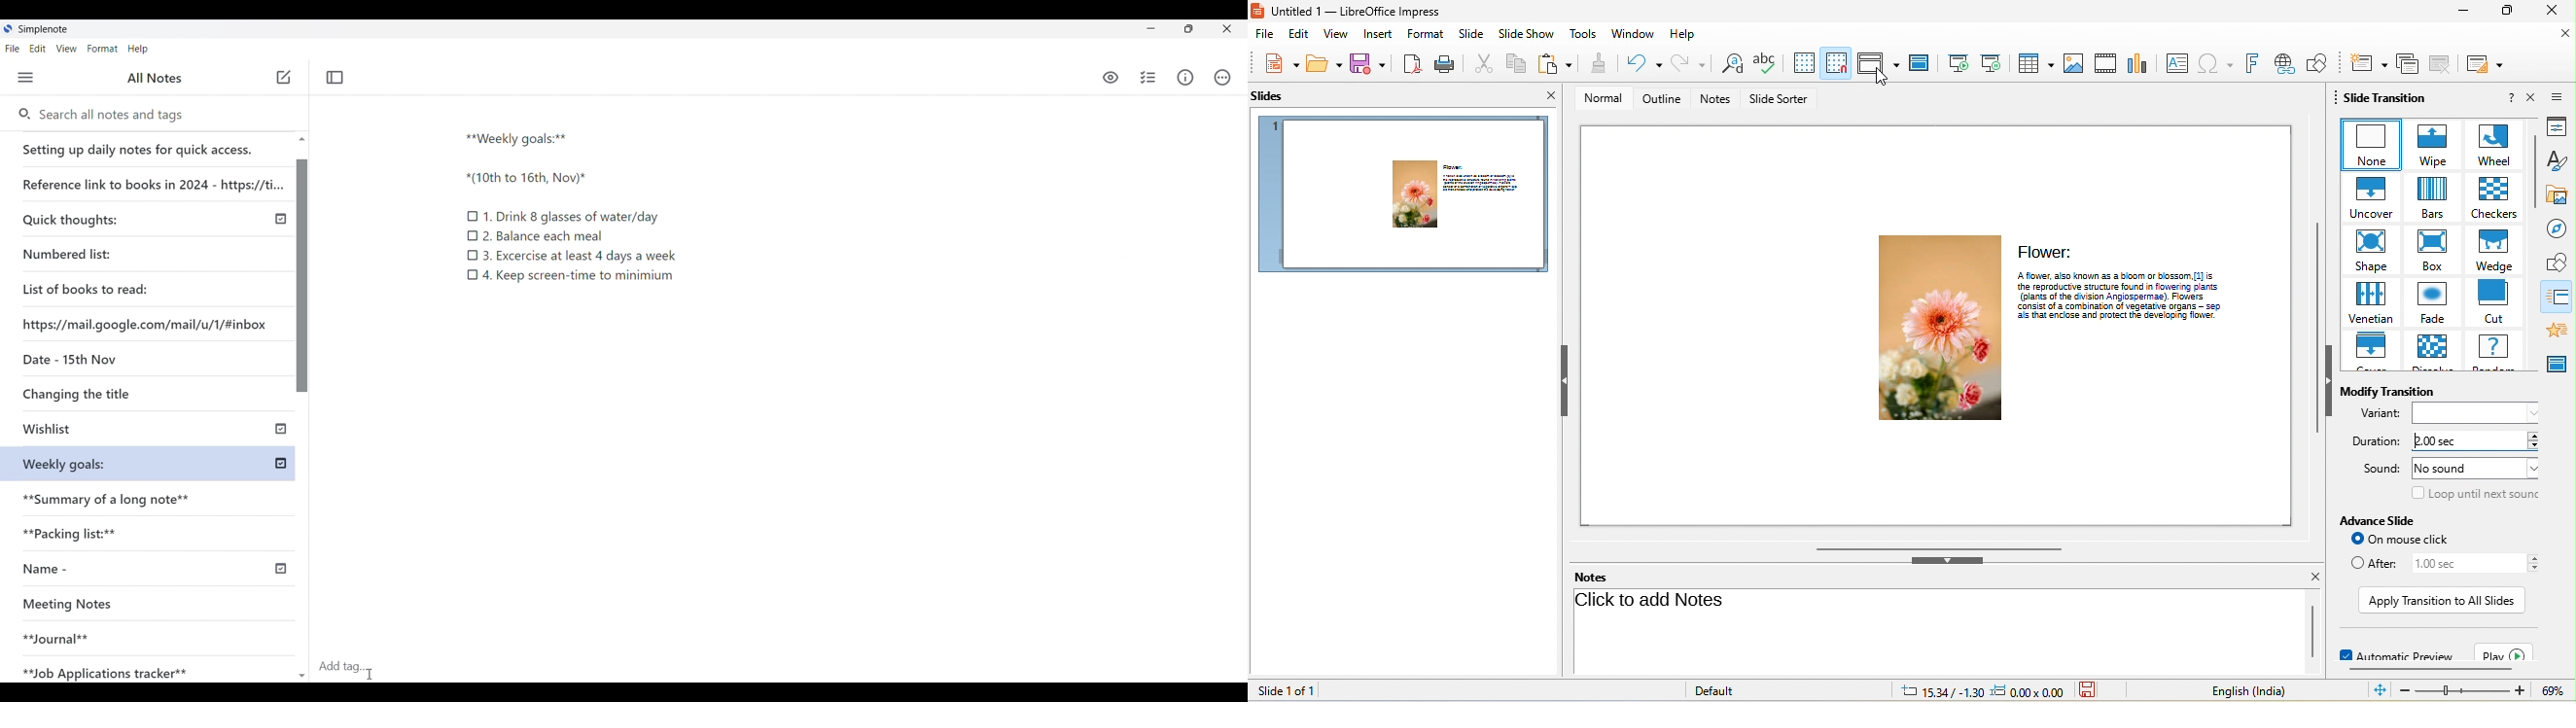 The height and width of the screenshot is (728, 2576). Describe the element at coordinates (2441, 601) in the screenshot. I see `apply transition to all slides` at that location.